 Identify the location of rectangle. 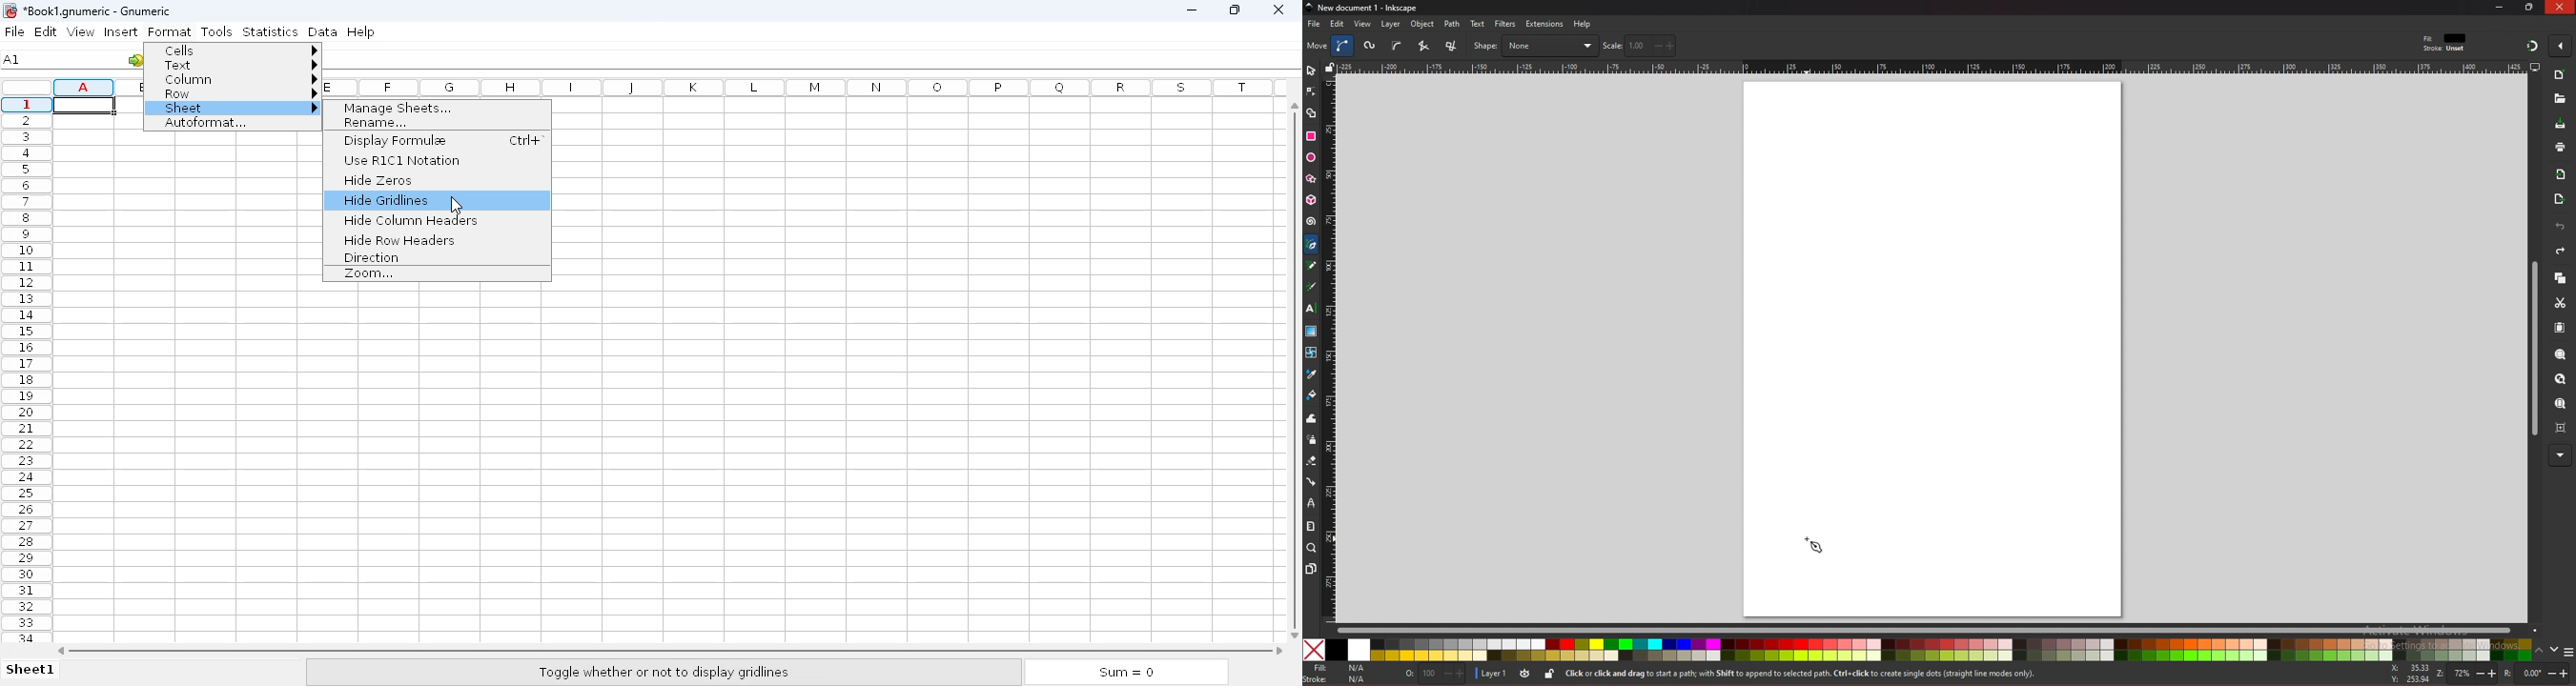
(1310, 136).